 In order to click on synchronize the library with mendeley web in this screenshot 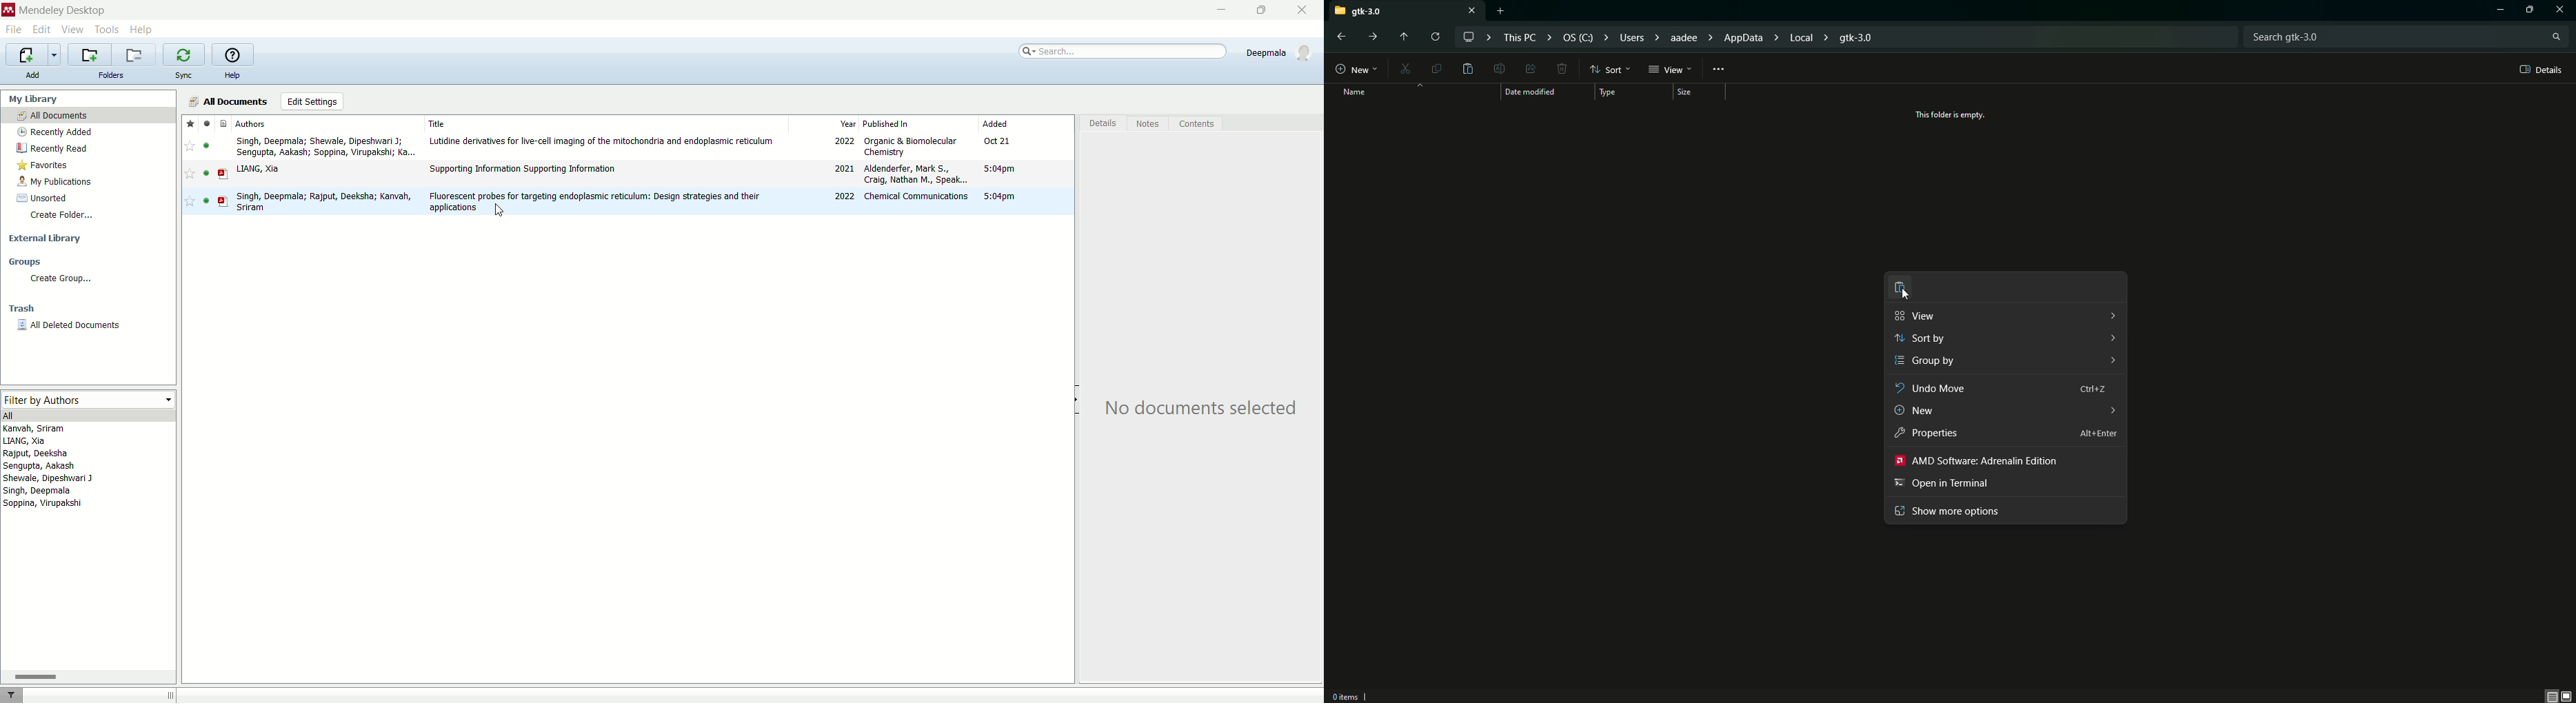, I will do `click(184, 54)`.